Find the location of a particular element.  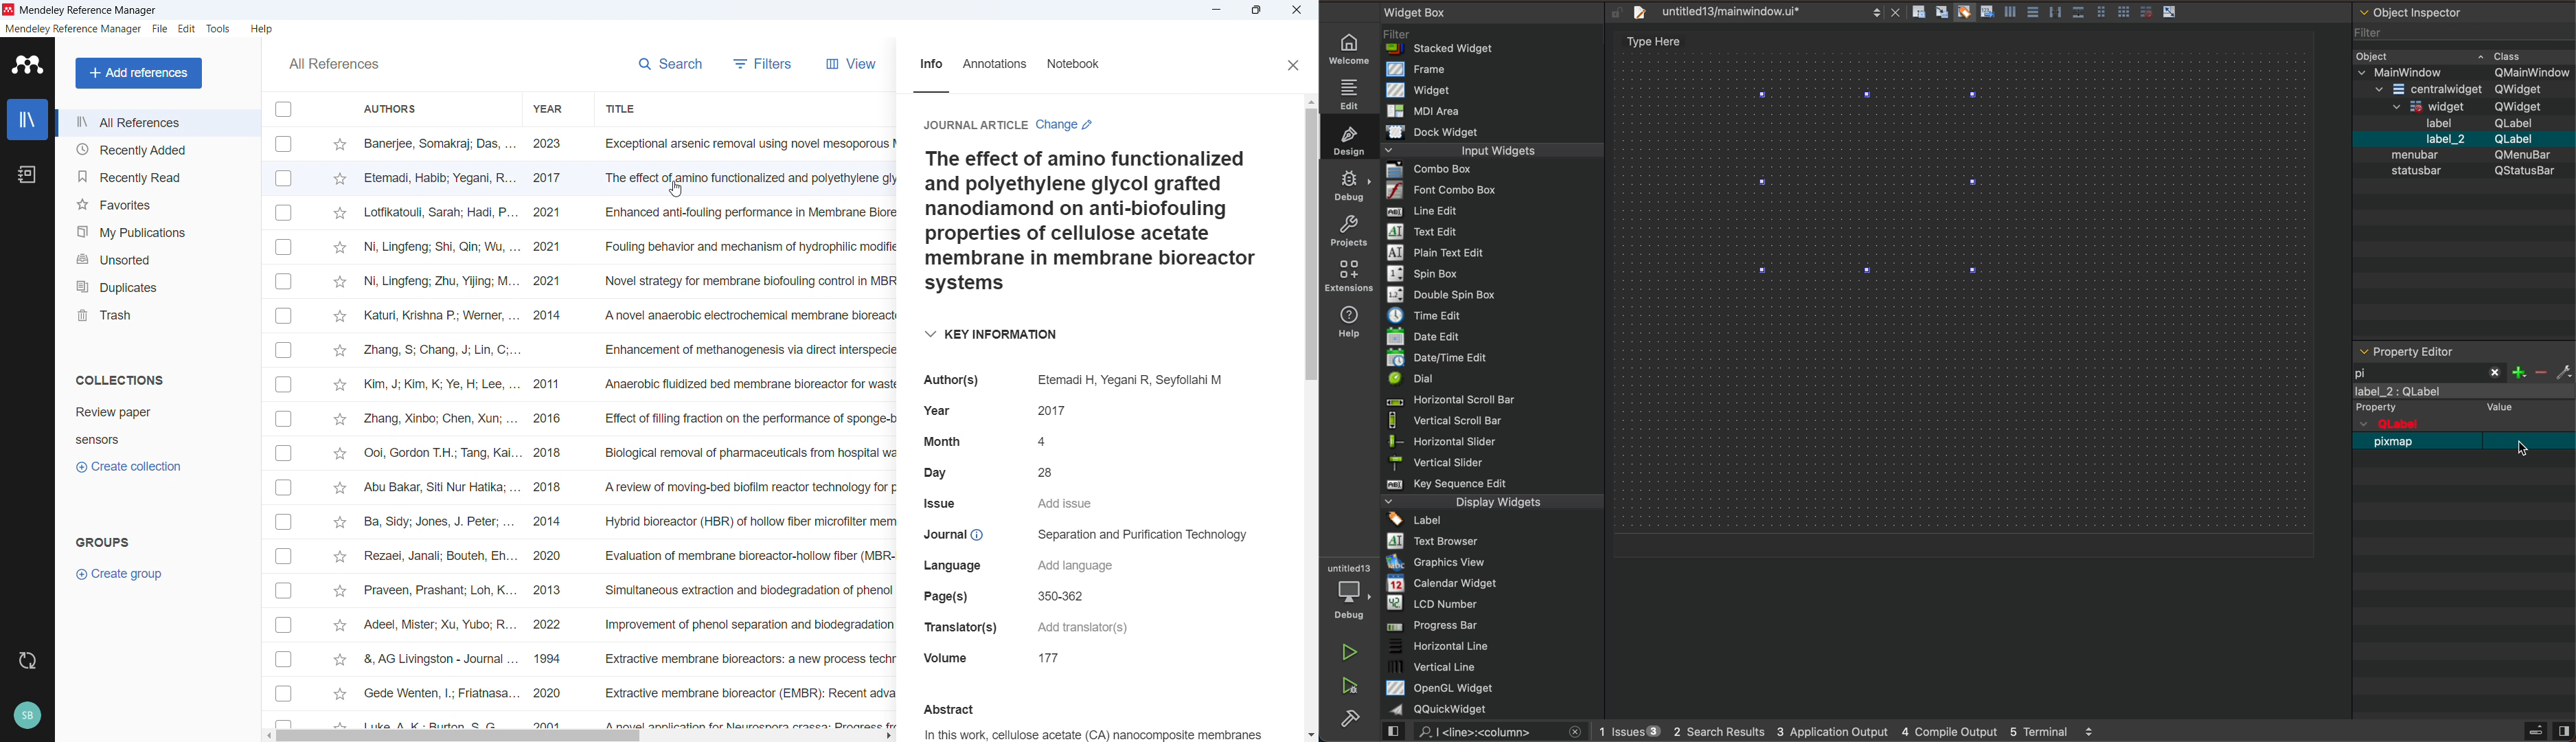

Add references  is located at coordinates (139, 73).